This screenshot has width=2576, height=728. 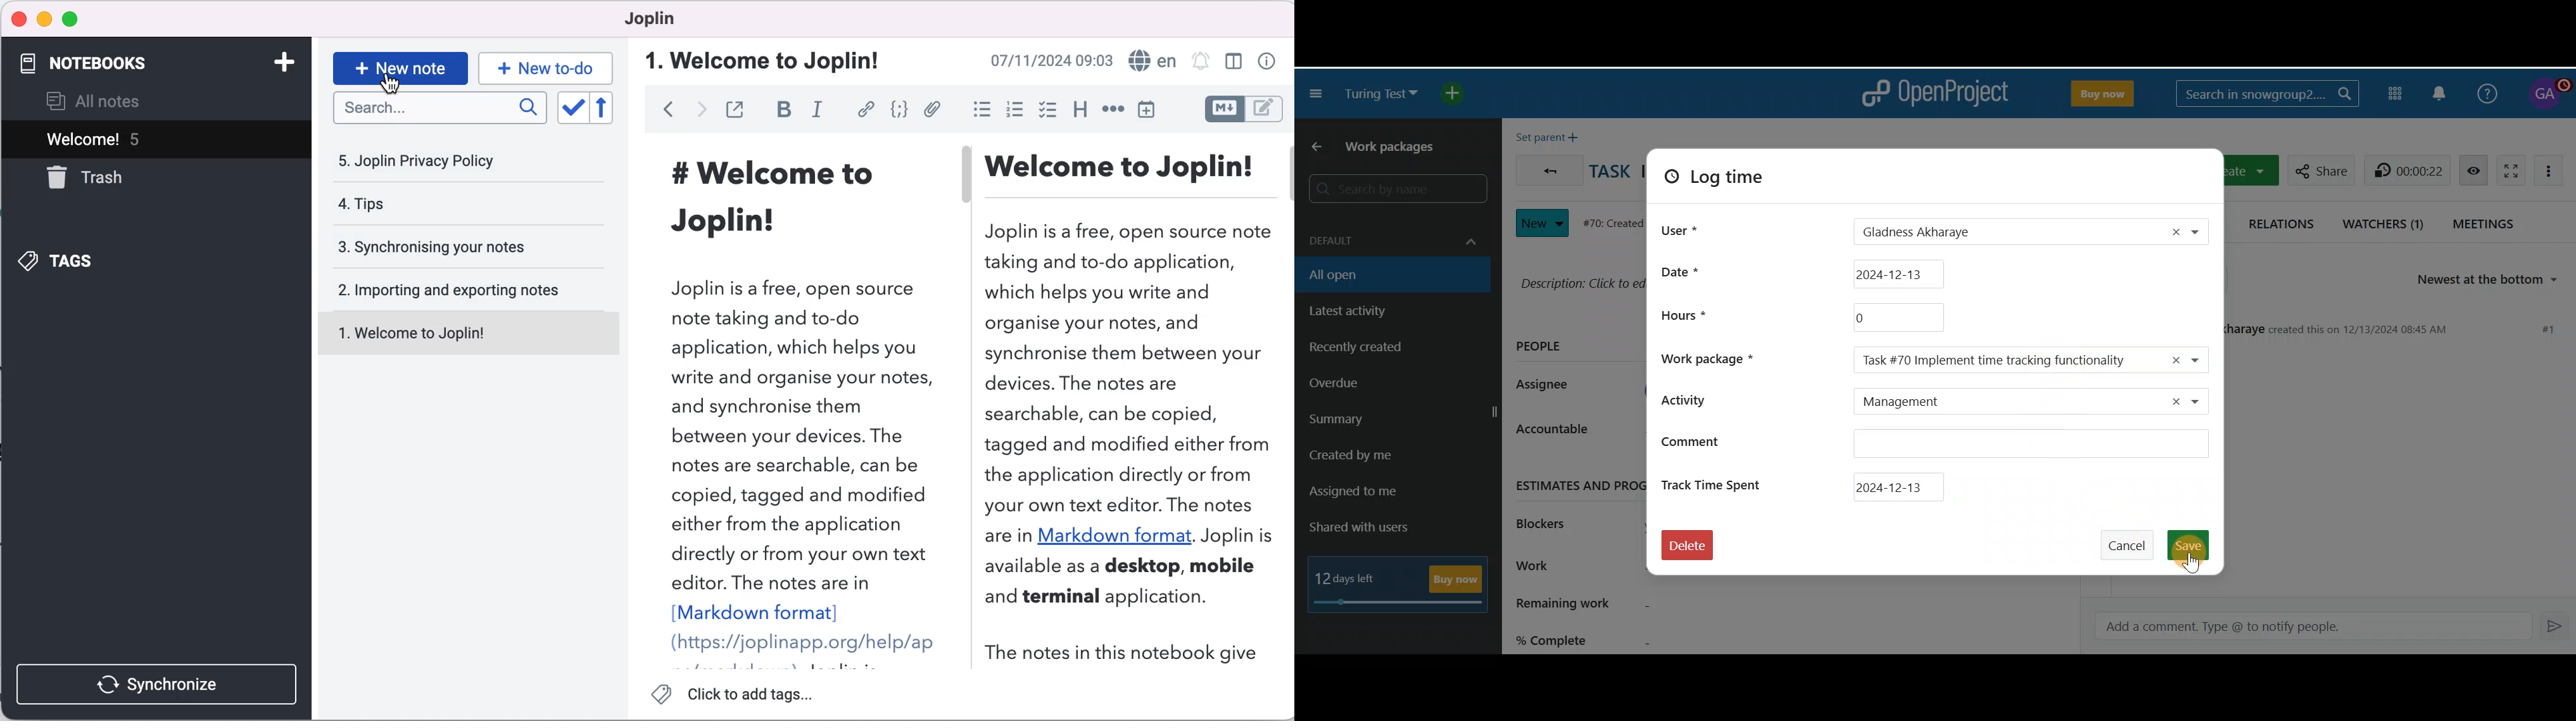 What do you see at coordinates (1394, 190) in the screenshot?
I see `Search by name` at bounding box center [1394, 190].